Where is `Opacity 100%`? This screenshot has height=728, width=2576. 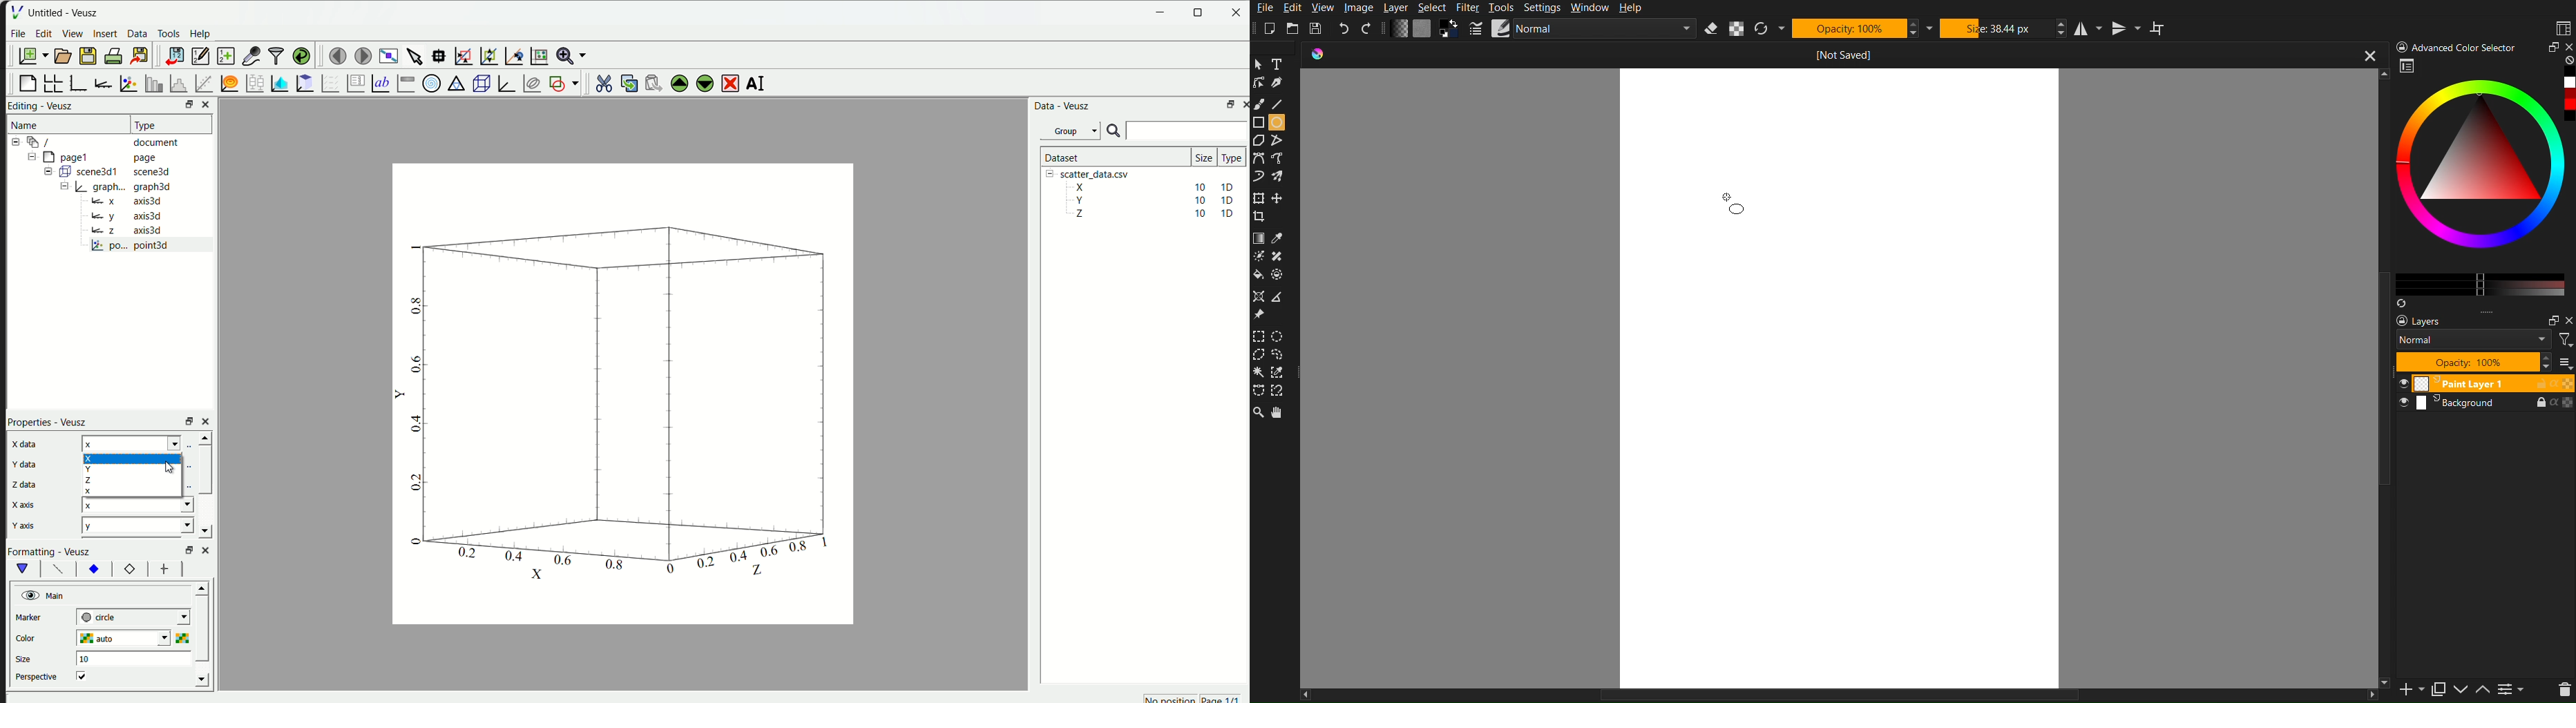
Opacity 100% is located at coordinates (2474, 361).